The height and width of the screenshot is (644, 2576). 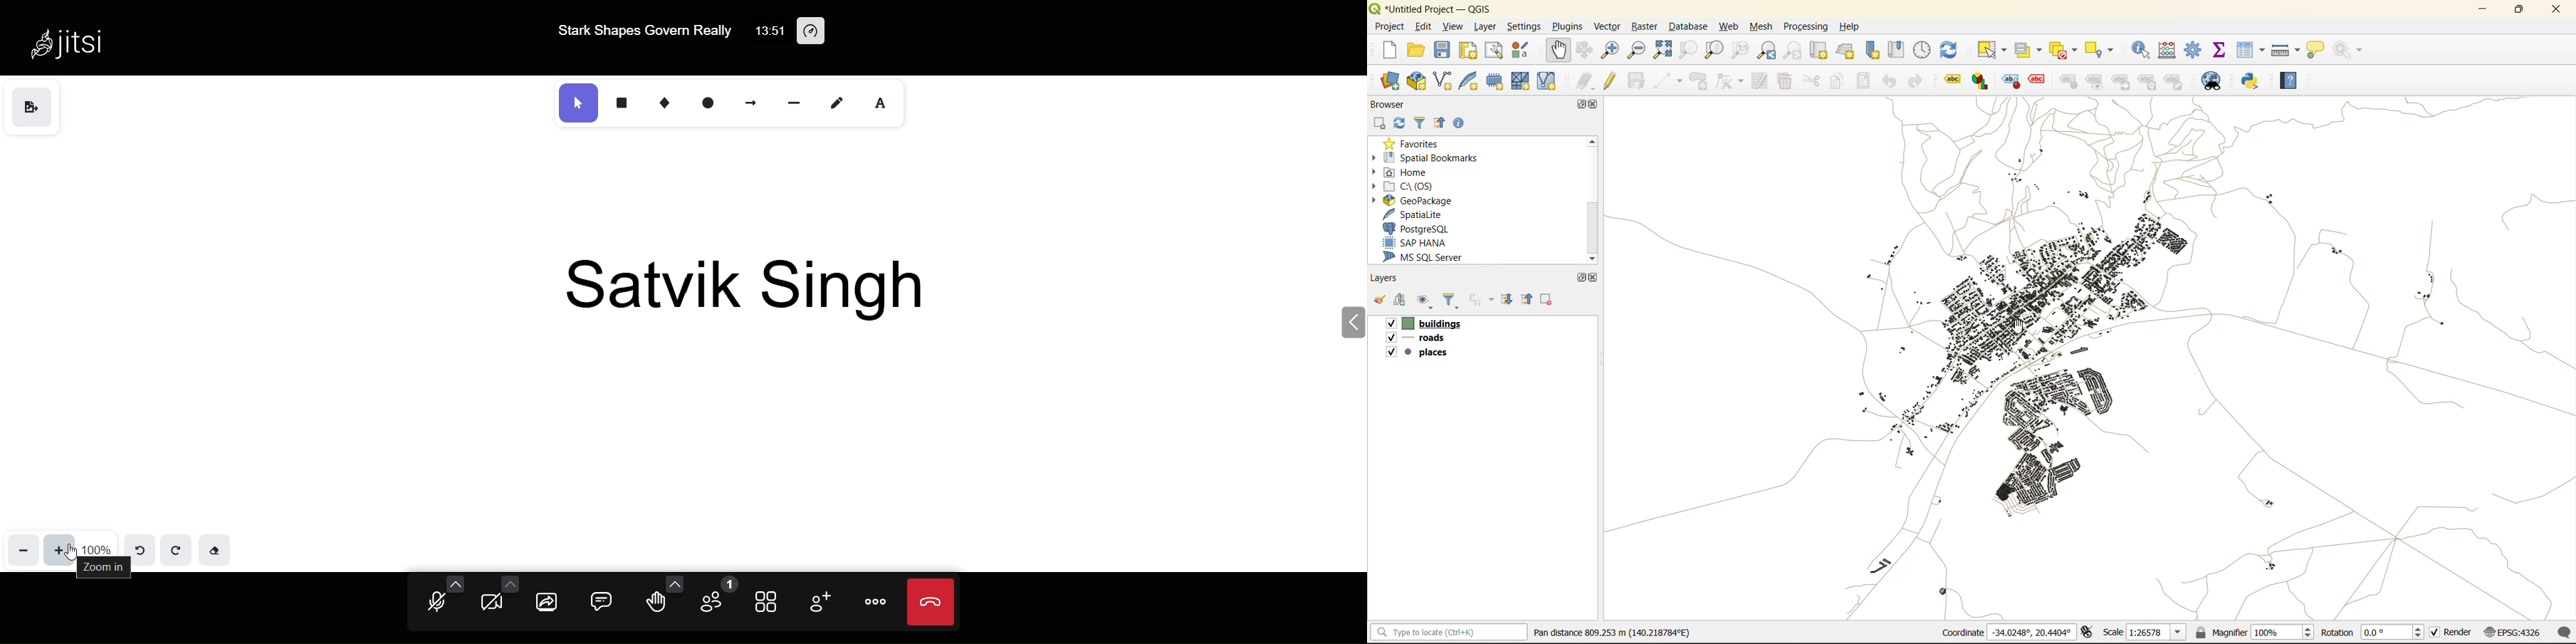 What do you see at coordinates (1759, 81) in the screenshot?
I see `modify` at bounding box center [1759, 81].